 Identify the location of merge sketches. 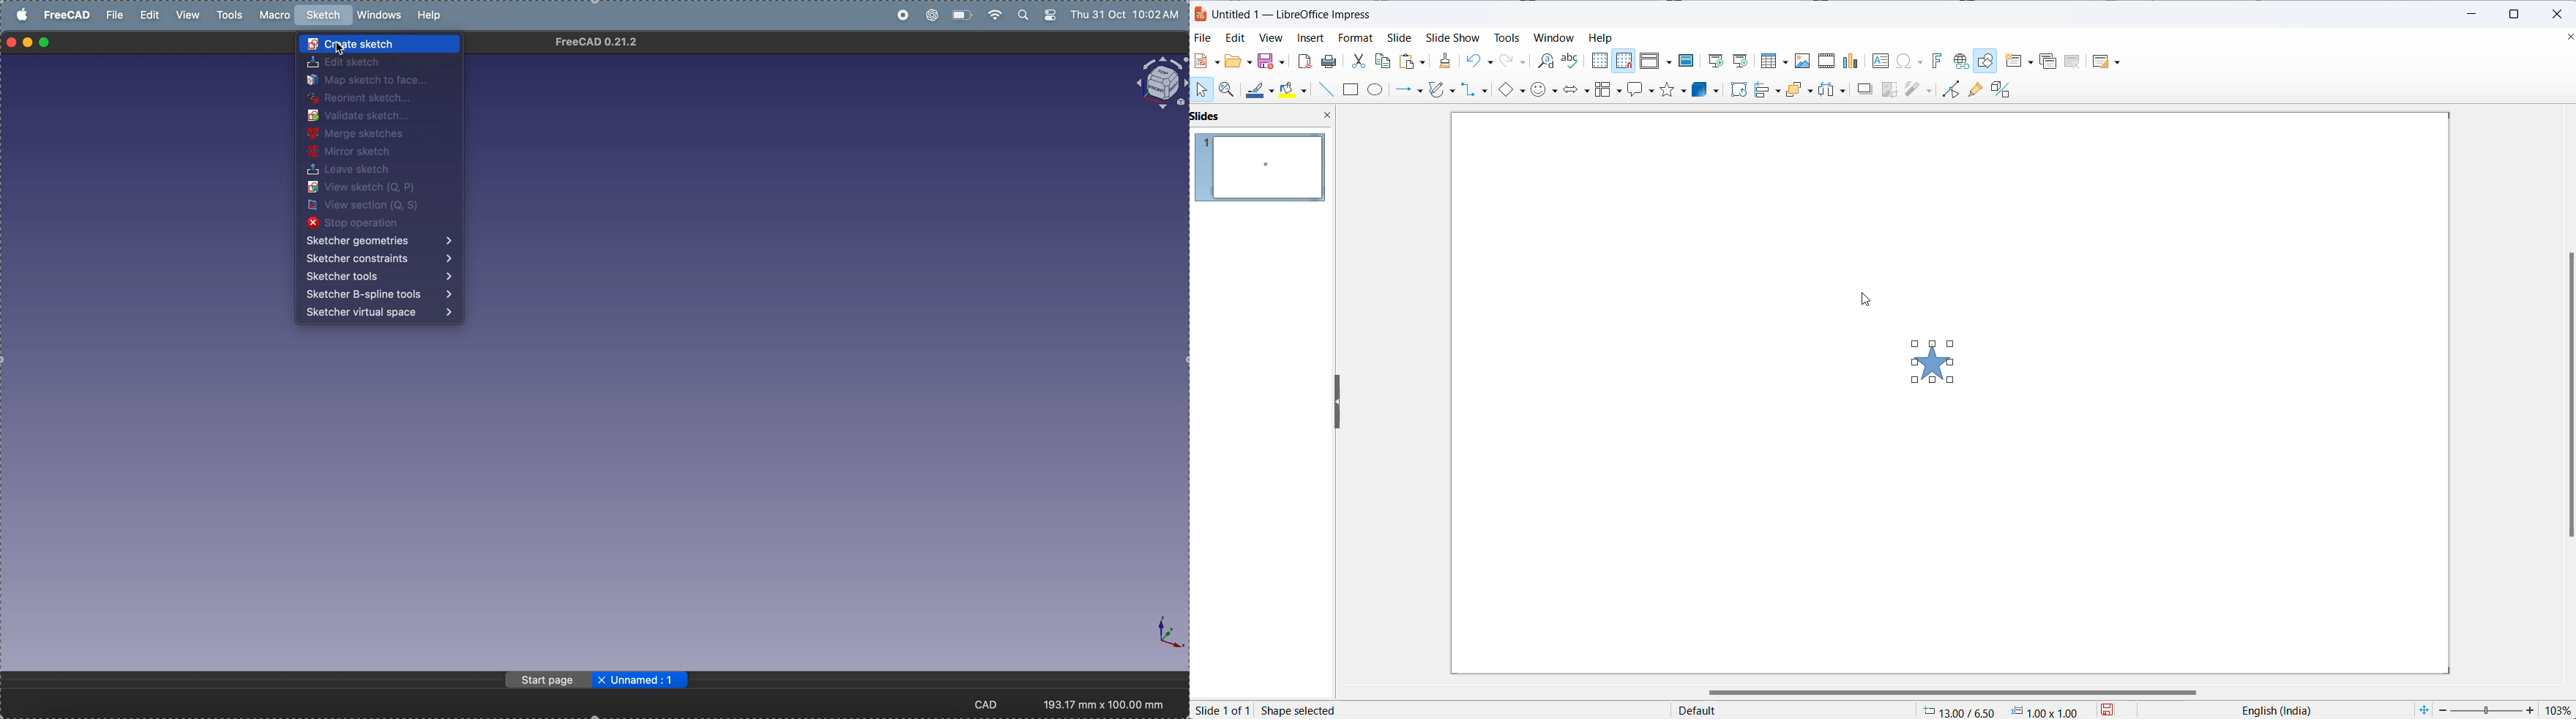
(366, 135).